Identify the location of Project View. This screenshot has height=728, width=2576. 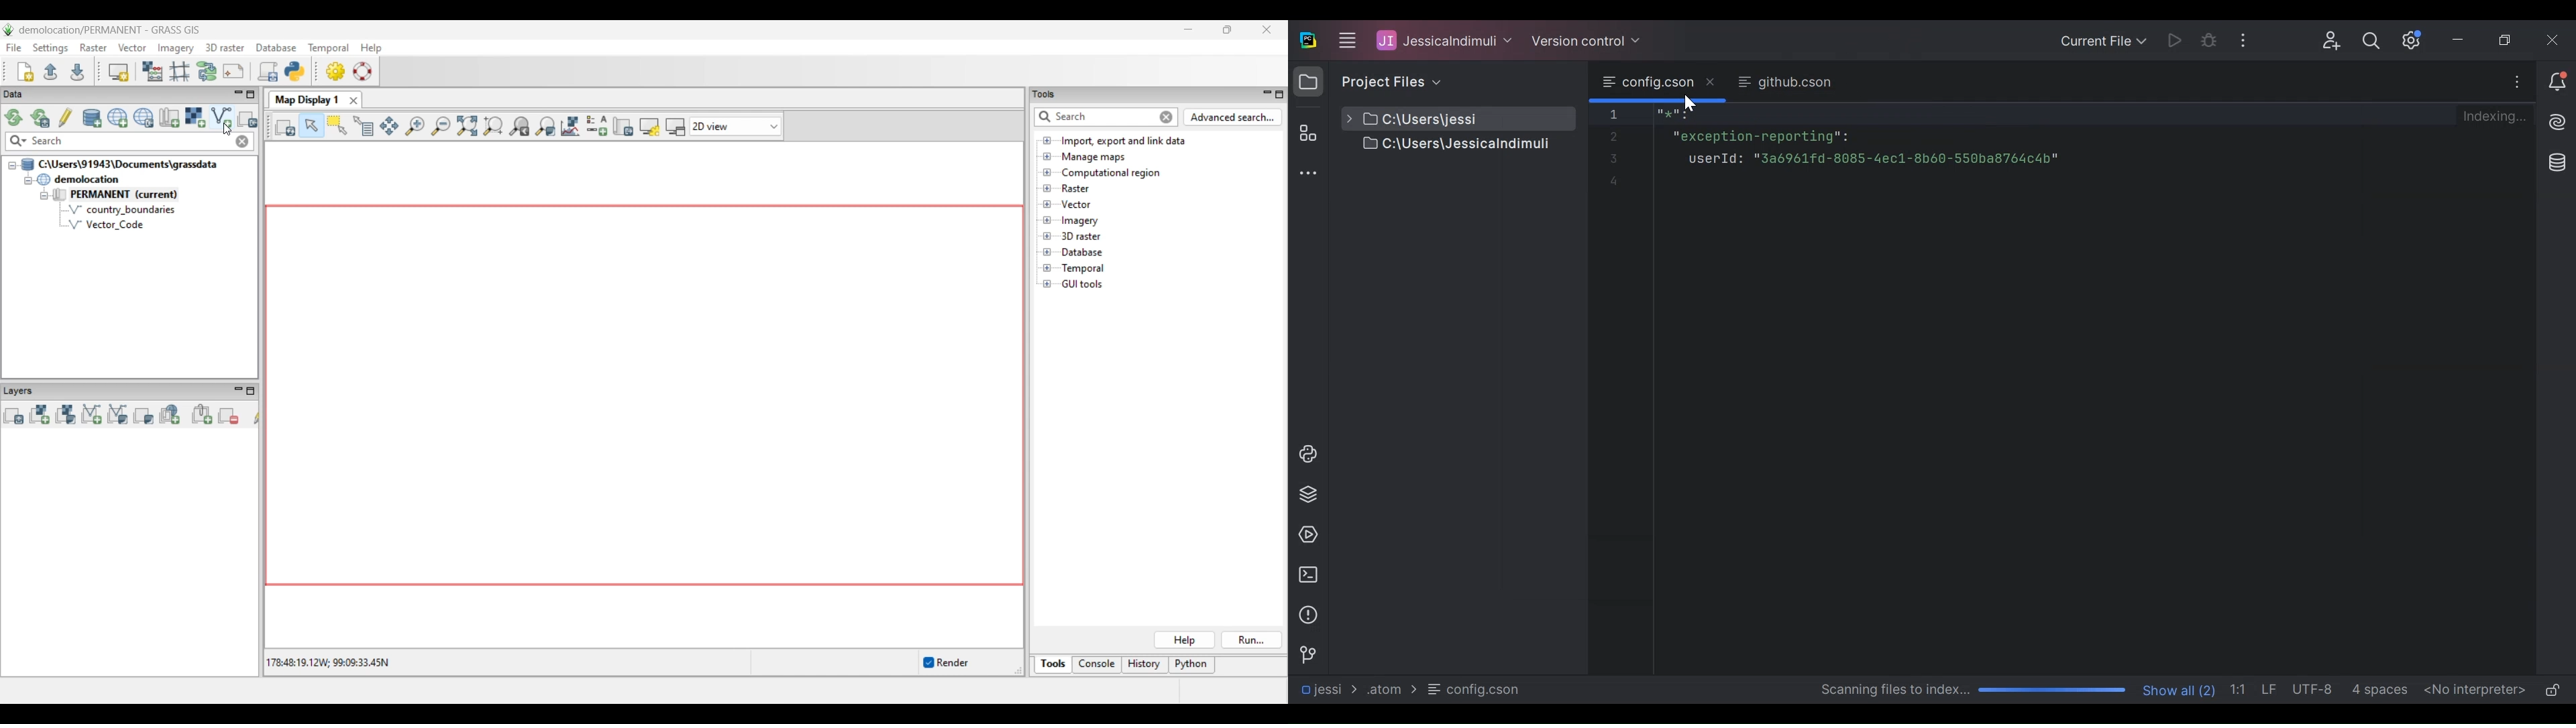
(1308, 81).